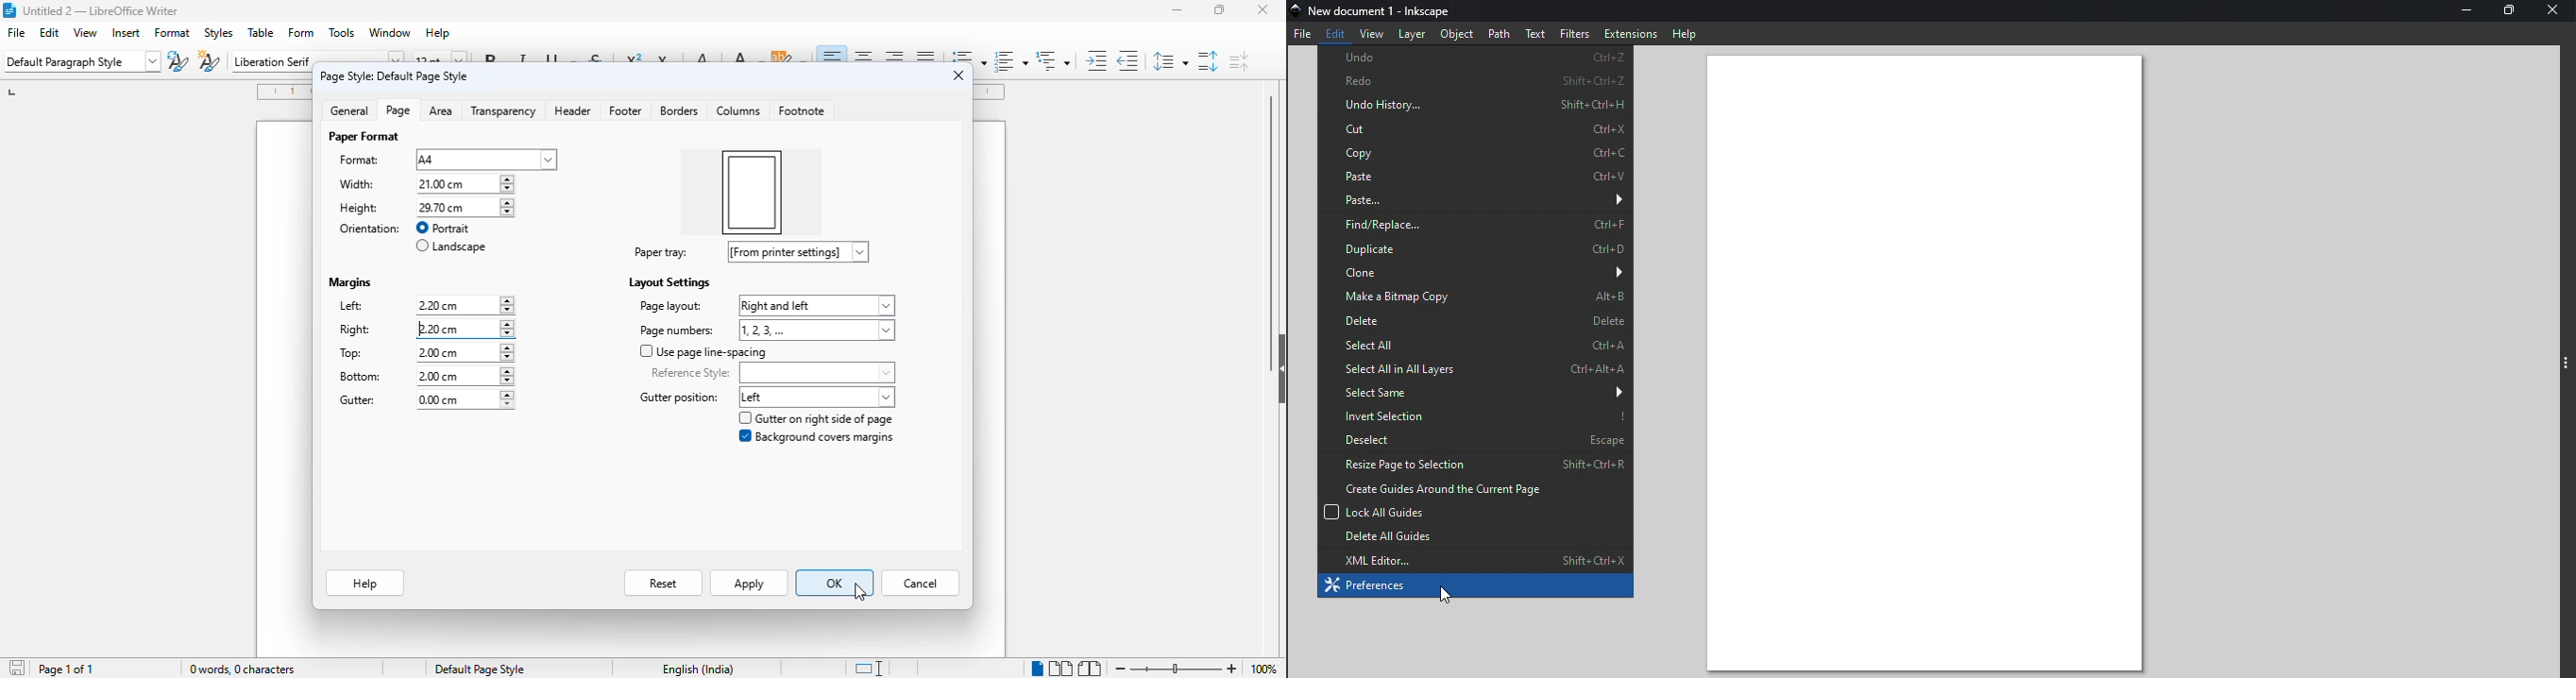 The image size is (2576, 700). Describe the element at coordinates (438, 33) in the screenshot. I see `help` at that location.